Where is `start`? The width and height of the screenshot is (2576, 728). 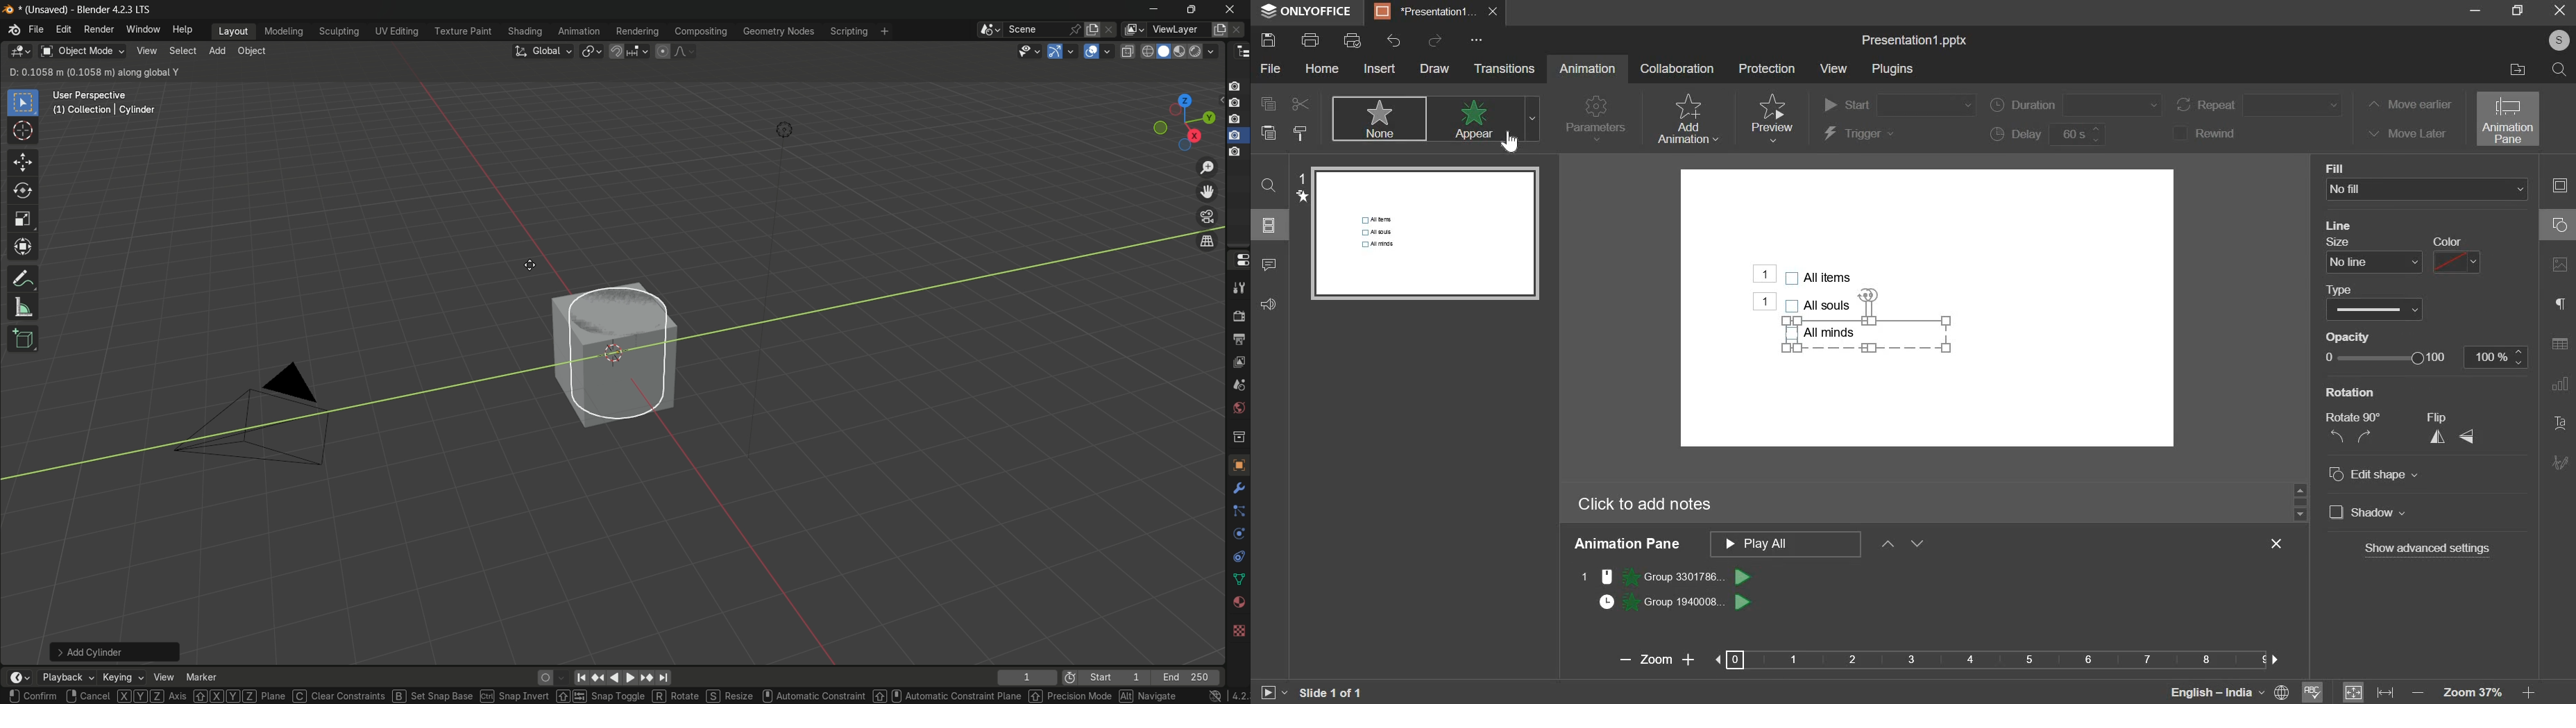 start is located at coordinates (1116, 677).